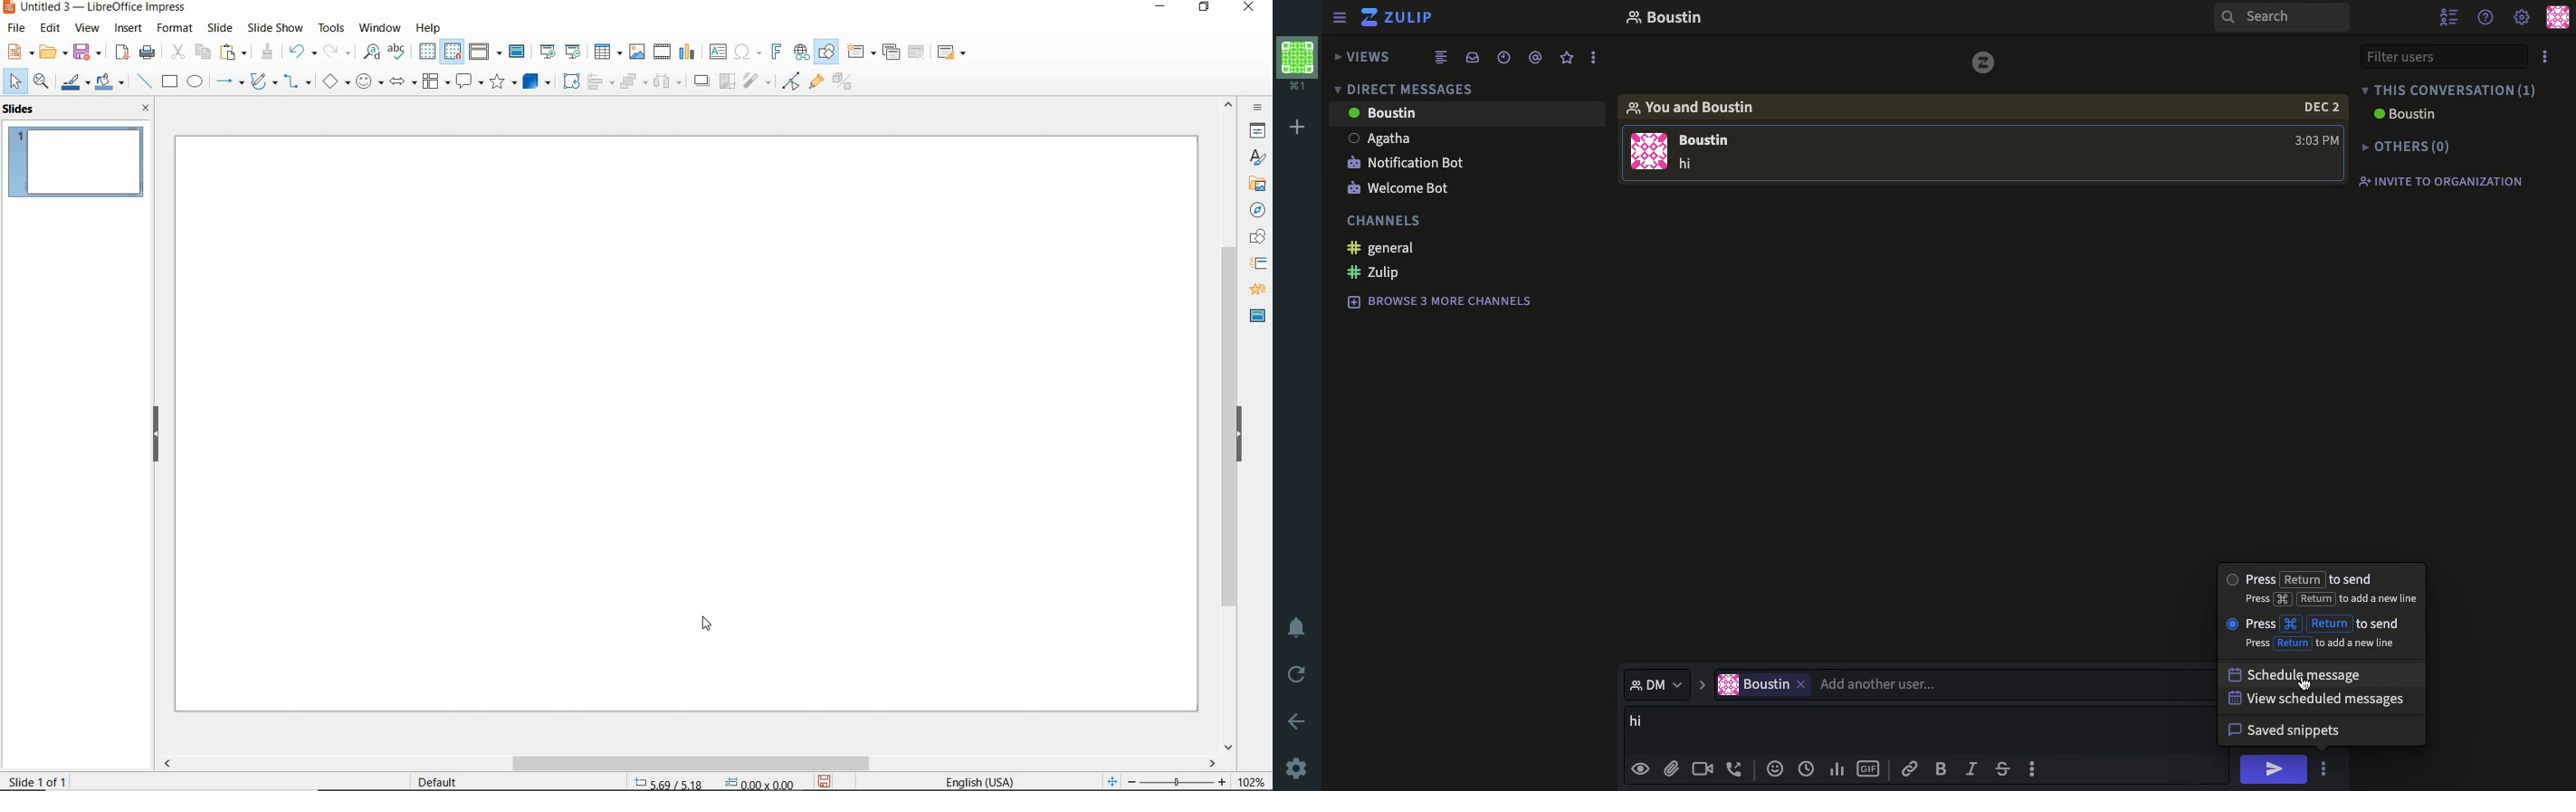 This screenshot has height=812, width=2576. Describe the element at coordinates (2545, 57) in the screenshot. I see `options` at that location.